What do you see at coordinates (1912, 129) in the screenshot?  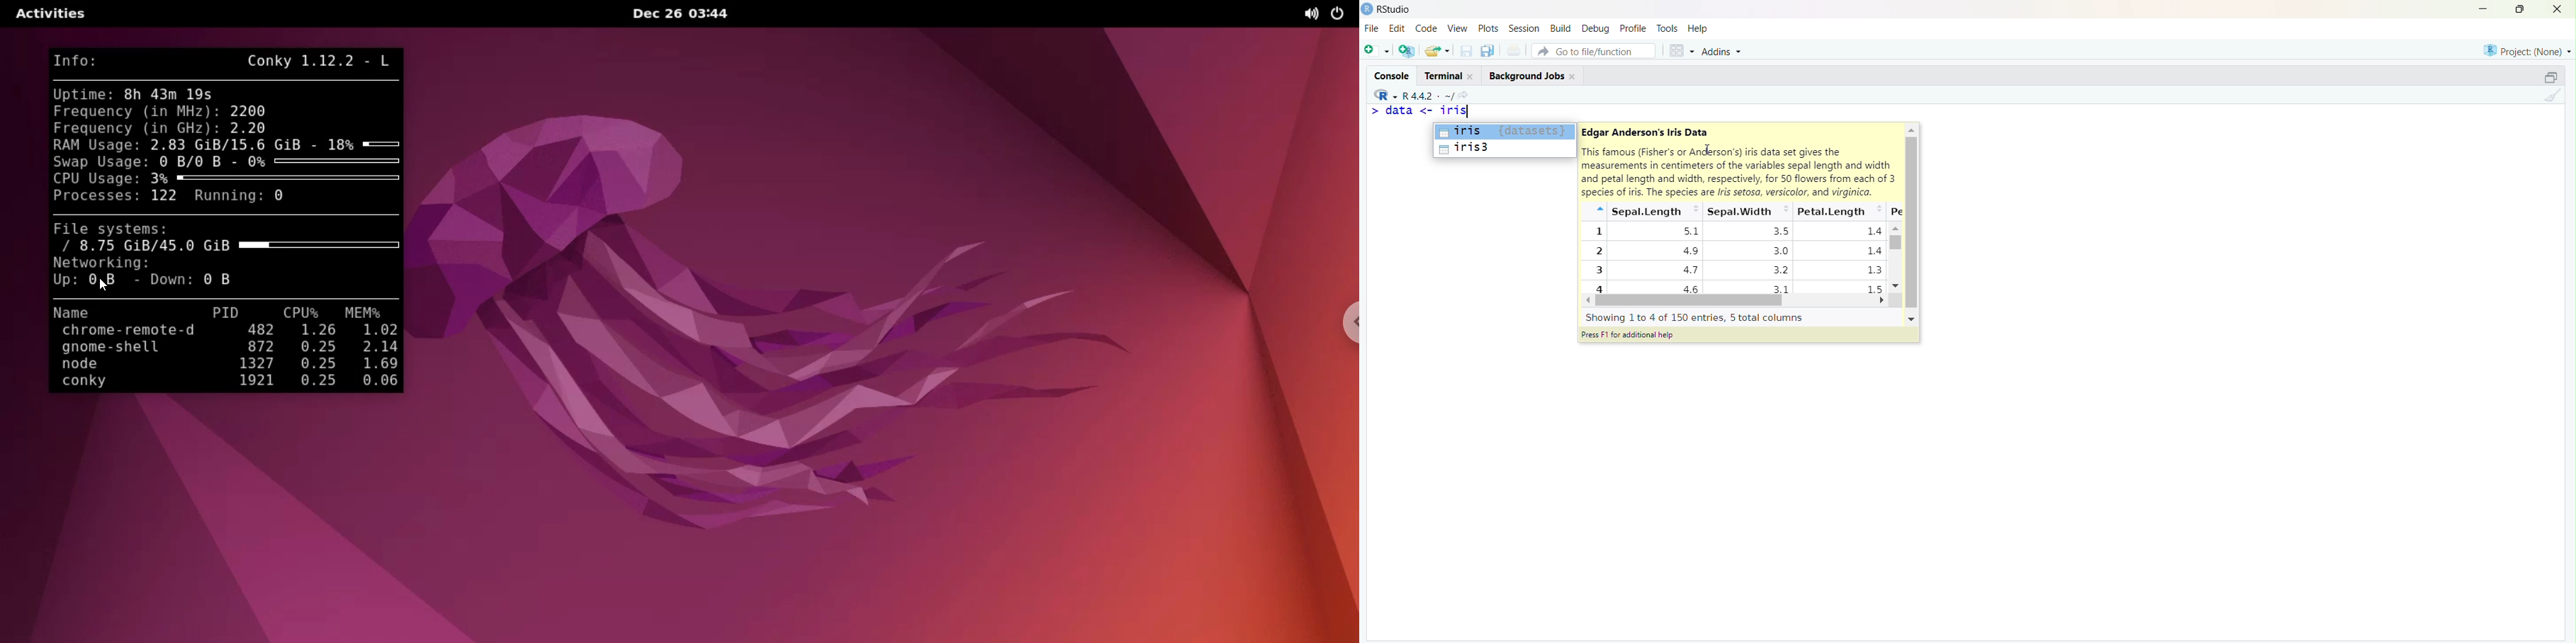 I see `Up` at bounding box center [1912, 129].